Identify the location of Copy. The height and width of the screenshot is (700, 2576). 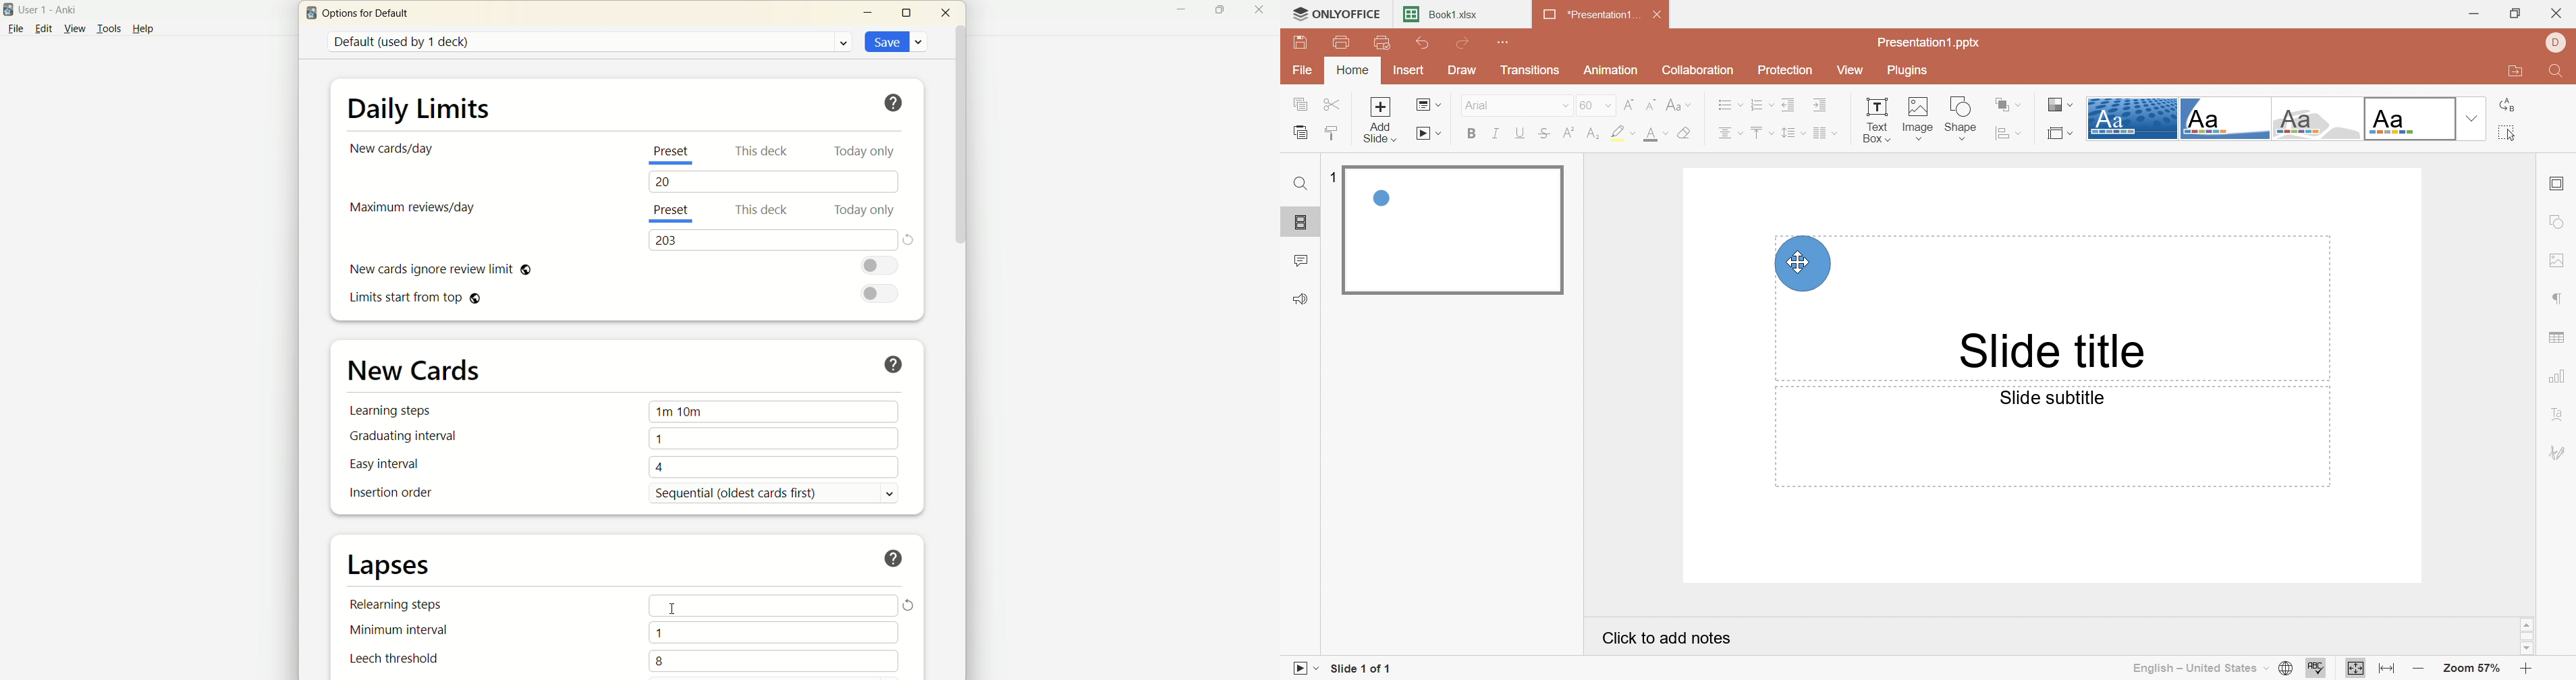
(1300, 105).